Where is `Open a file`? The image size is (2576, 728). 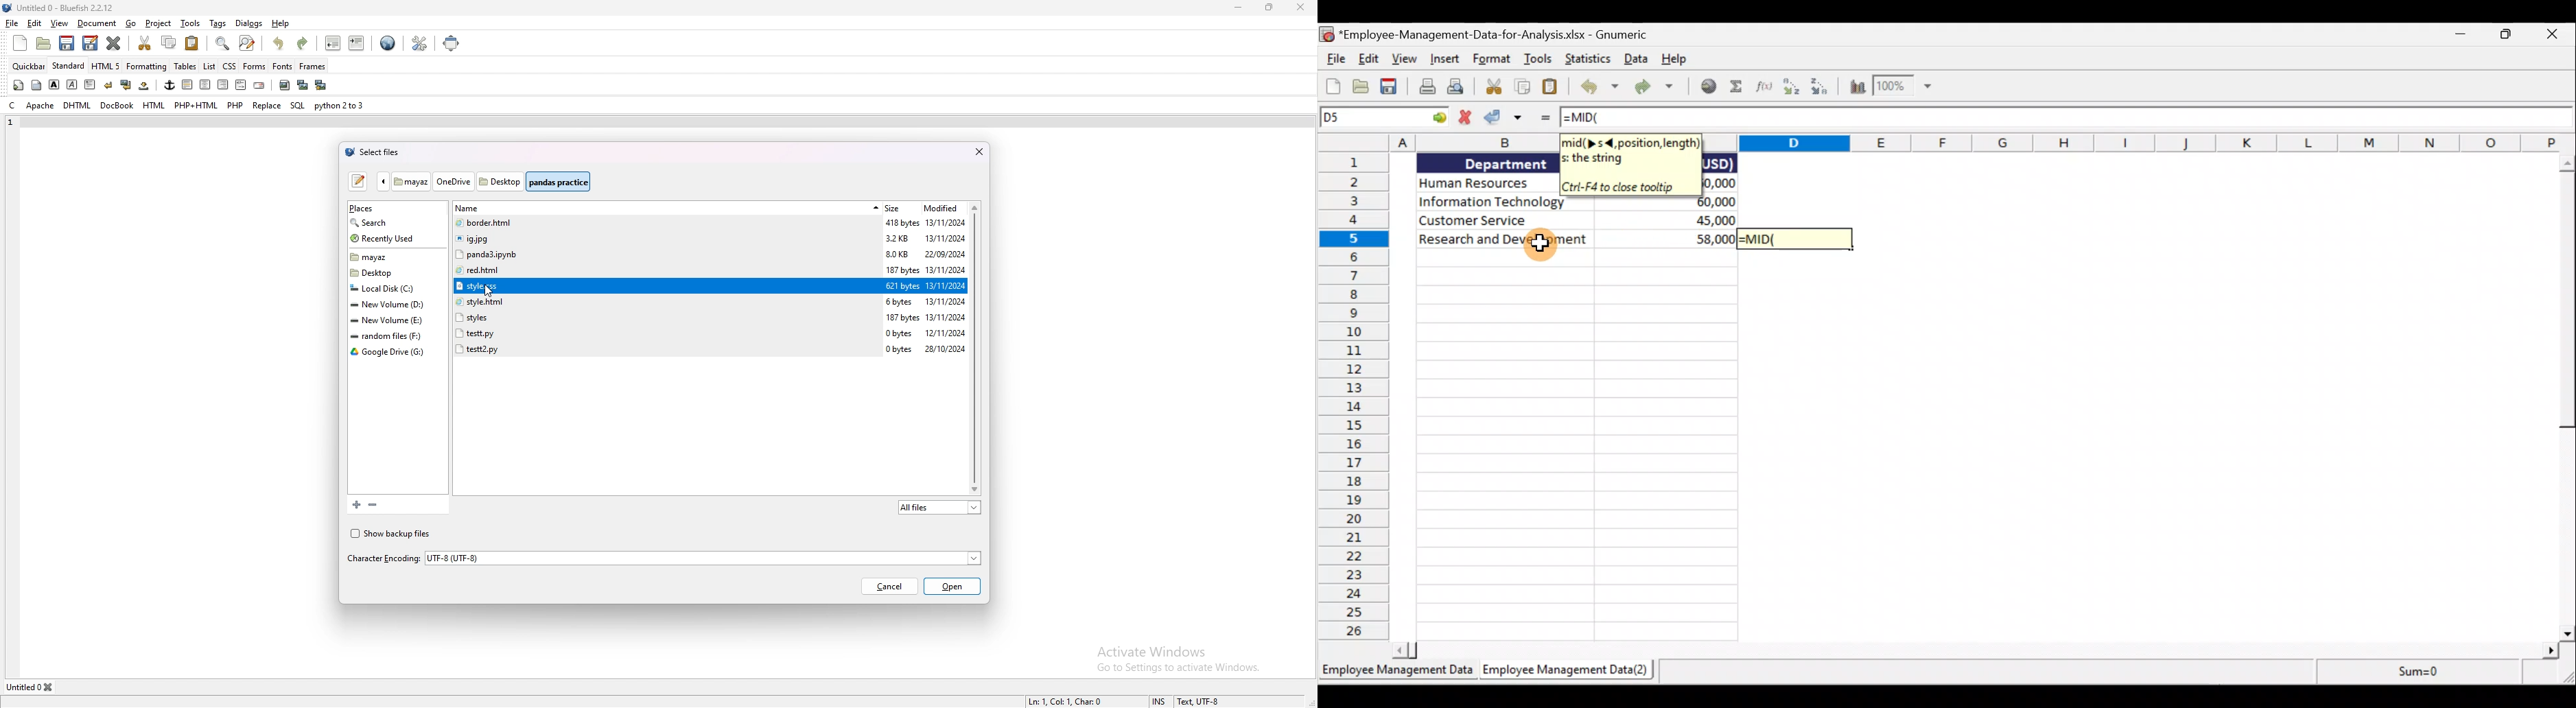
Open a file is located at coordinates (1363, 85).